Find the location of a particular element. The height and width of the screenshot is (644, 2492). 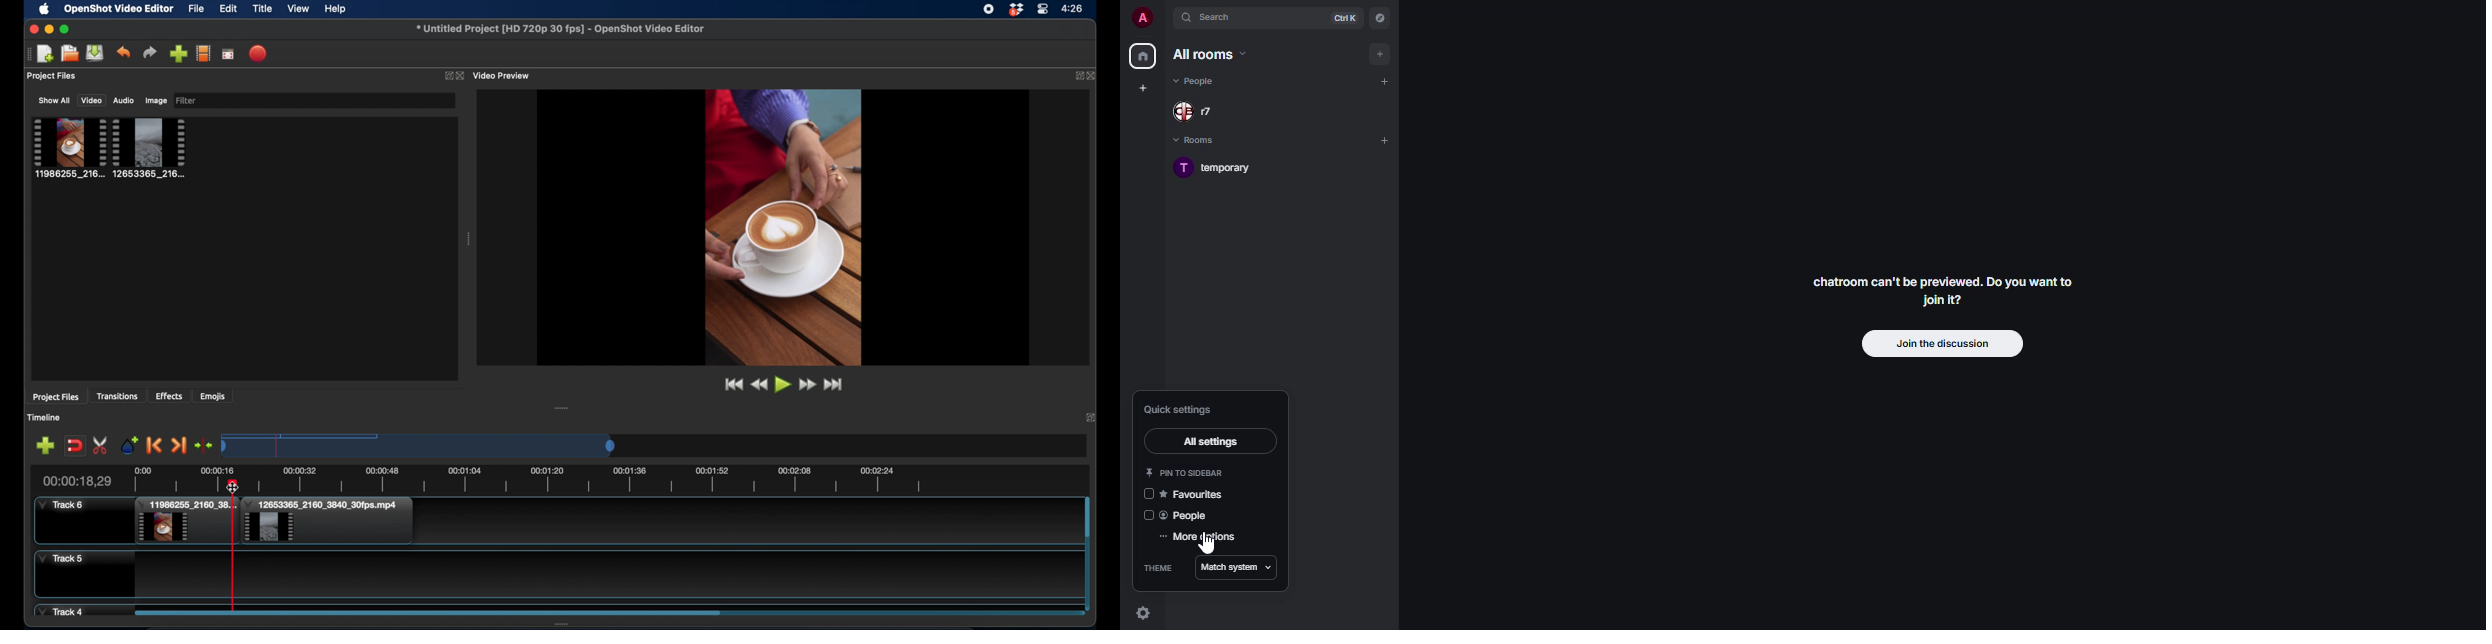

jump to end is located at coordinates (835, 384).